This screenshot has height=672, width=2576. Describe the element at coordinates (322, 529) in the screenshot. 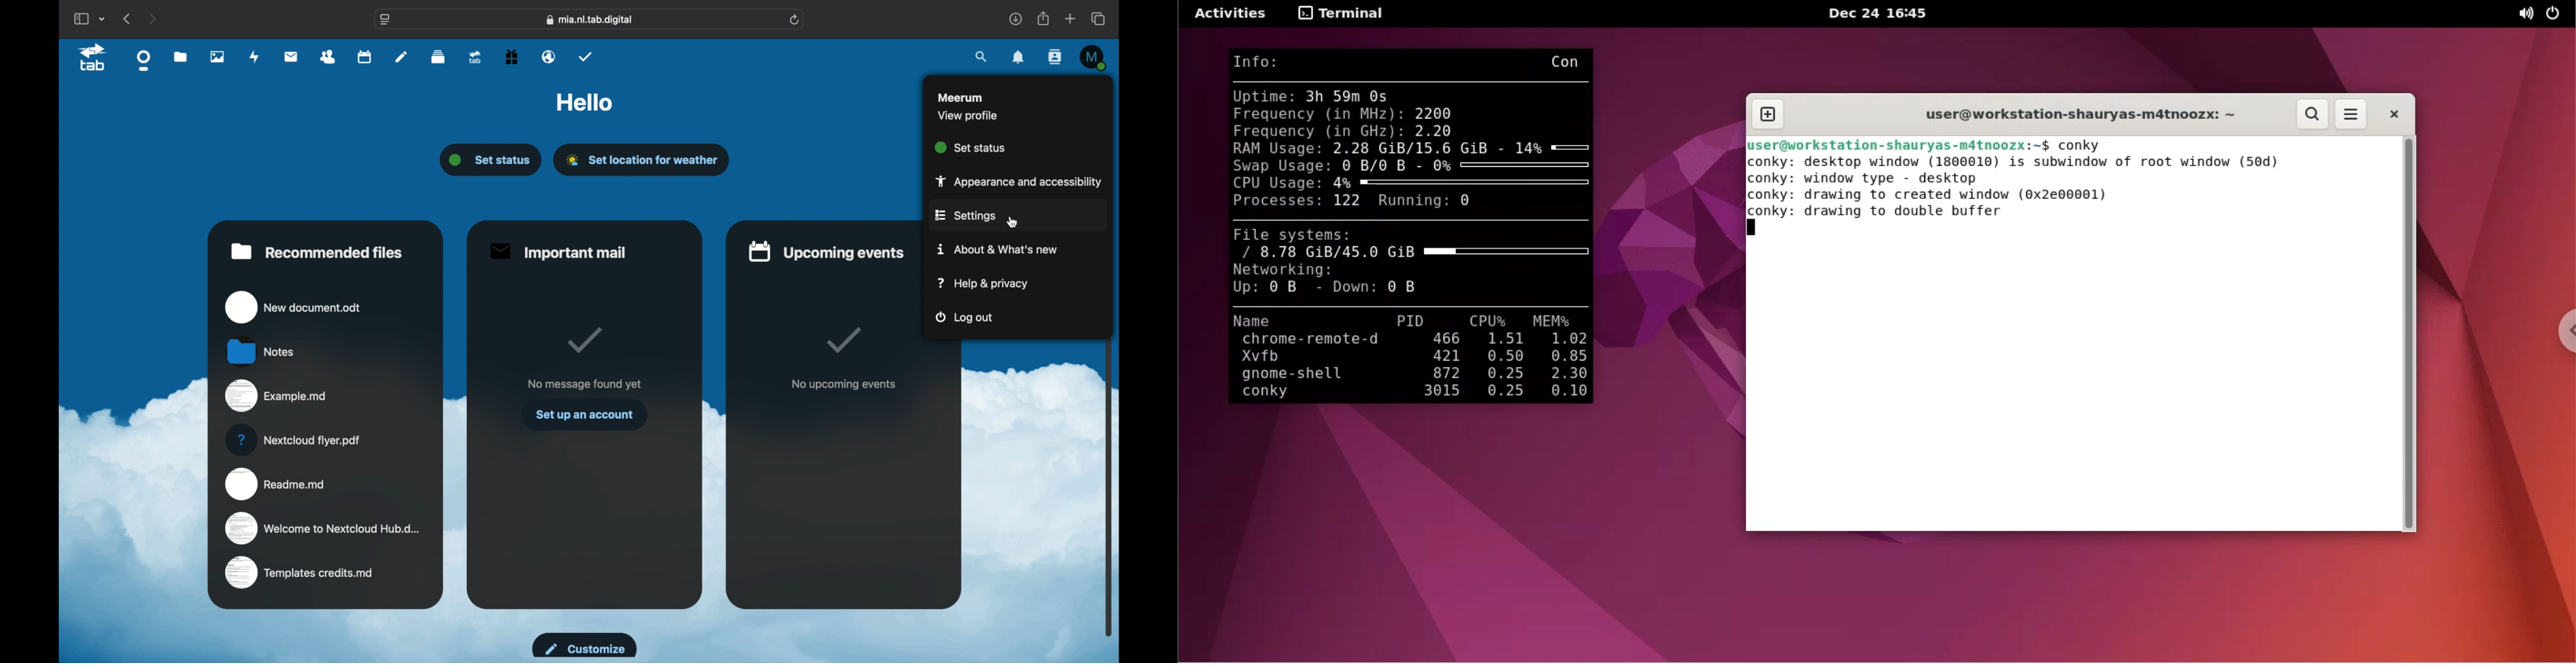

I see `welcome` at that location.